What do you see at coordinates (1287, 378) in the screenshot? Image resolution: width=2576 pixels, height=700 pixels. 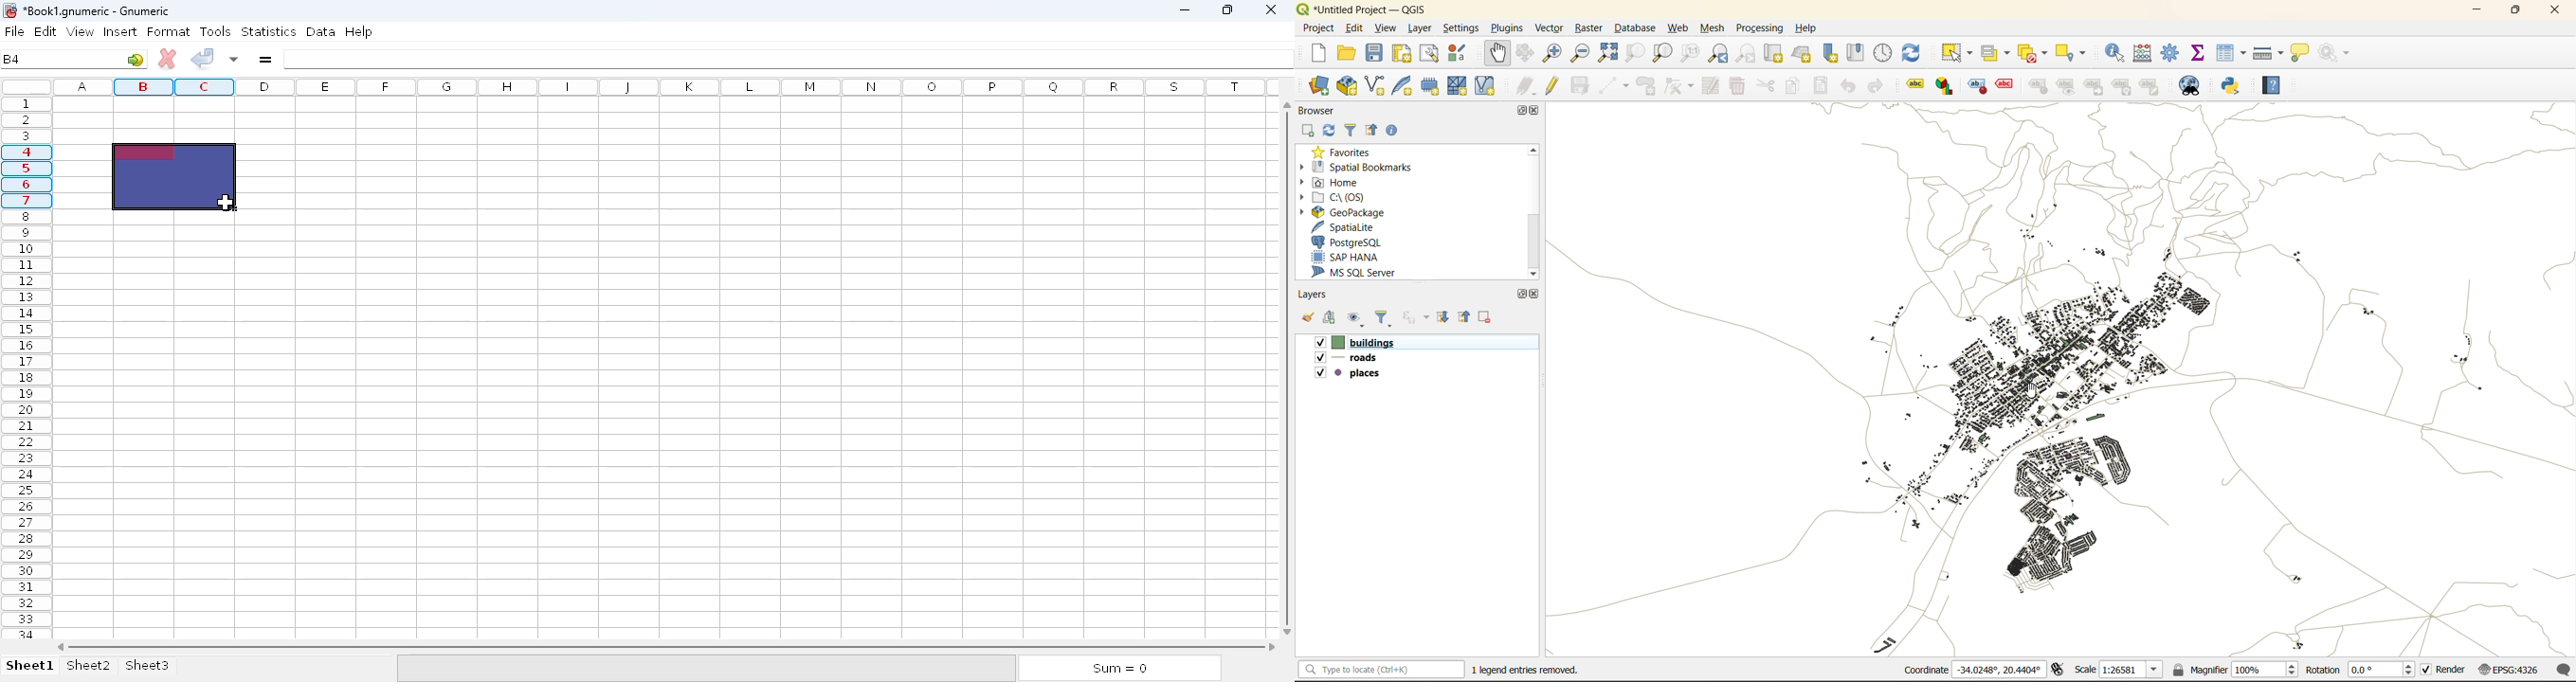 I see `vertical scroll bar` at bounding box center [1287, 378].